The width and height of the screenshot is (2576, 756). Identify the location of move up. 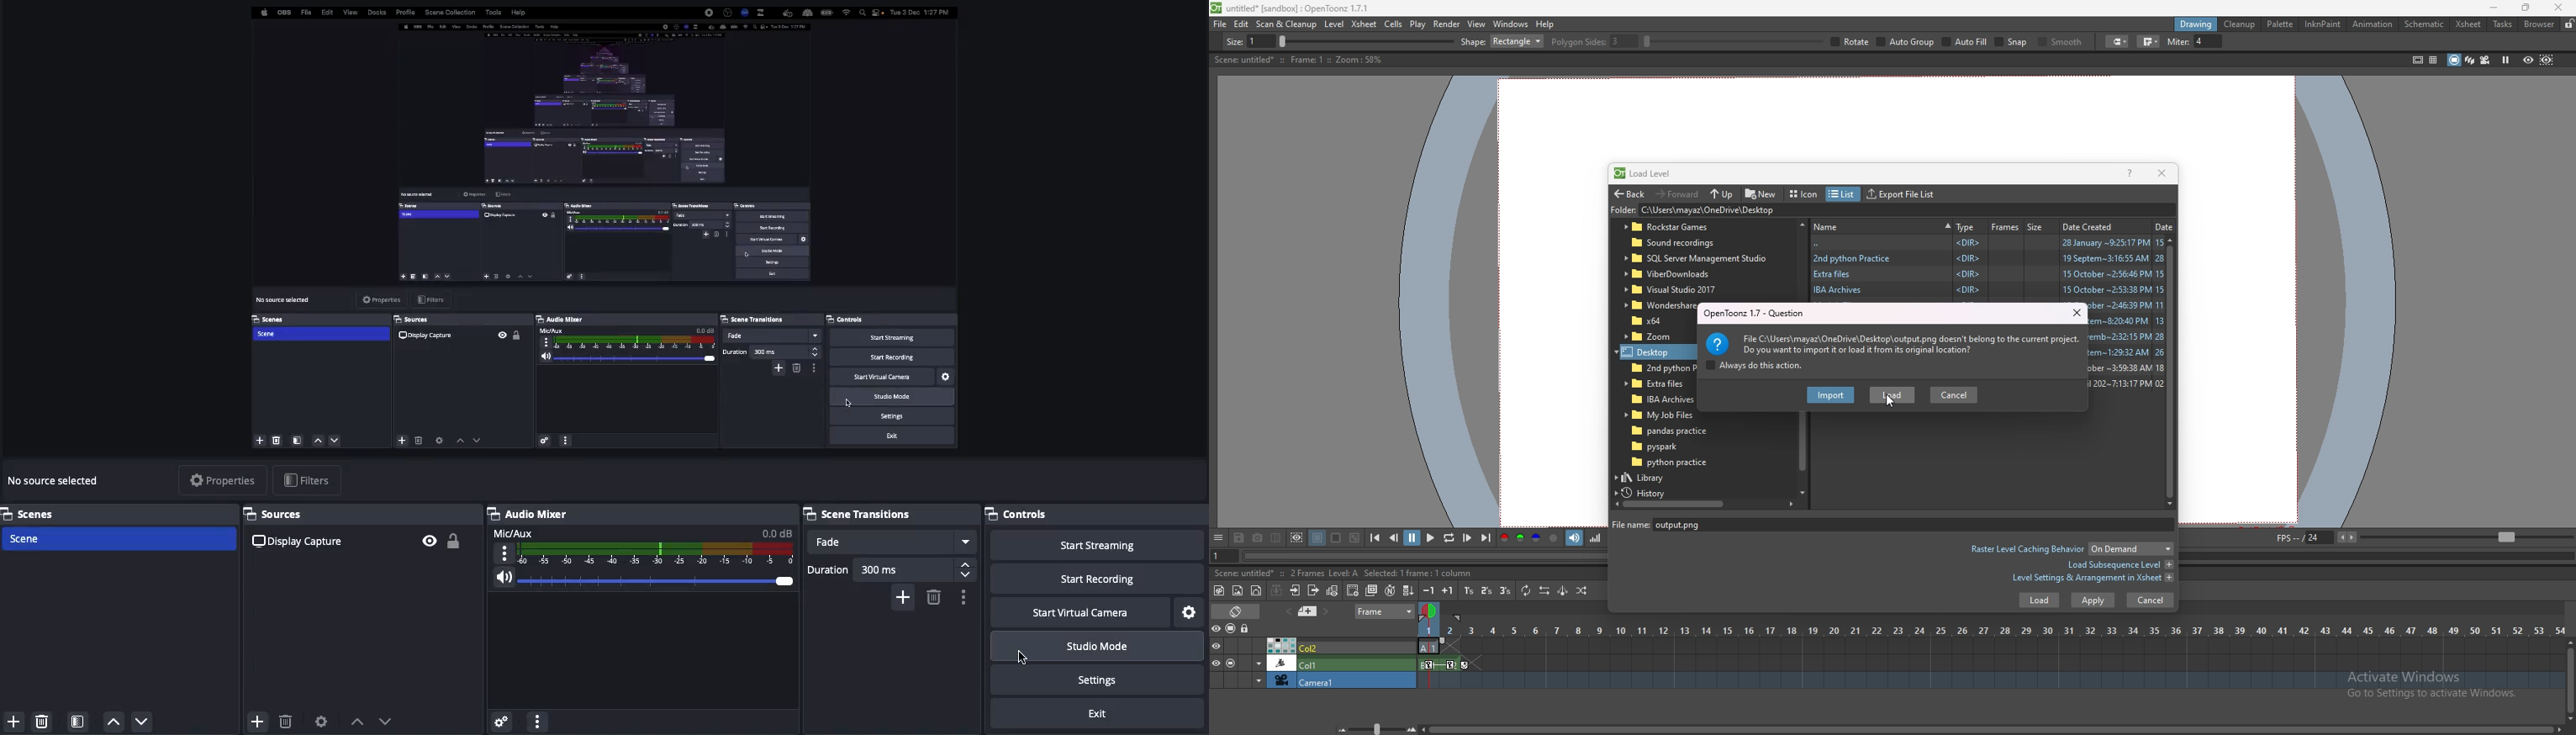
(114, 722).